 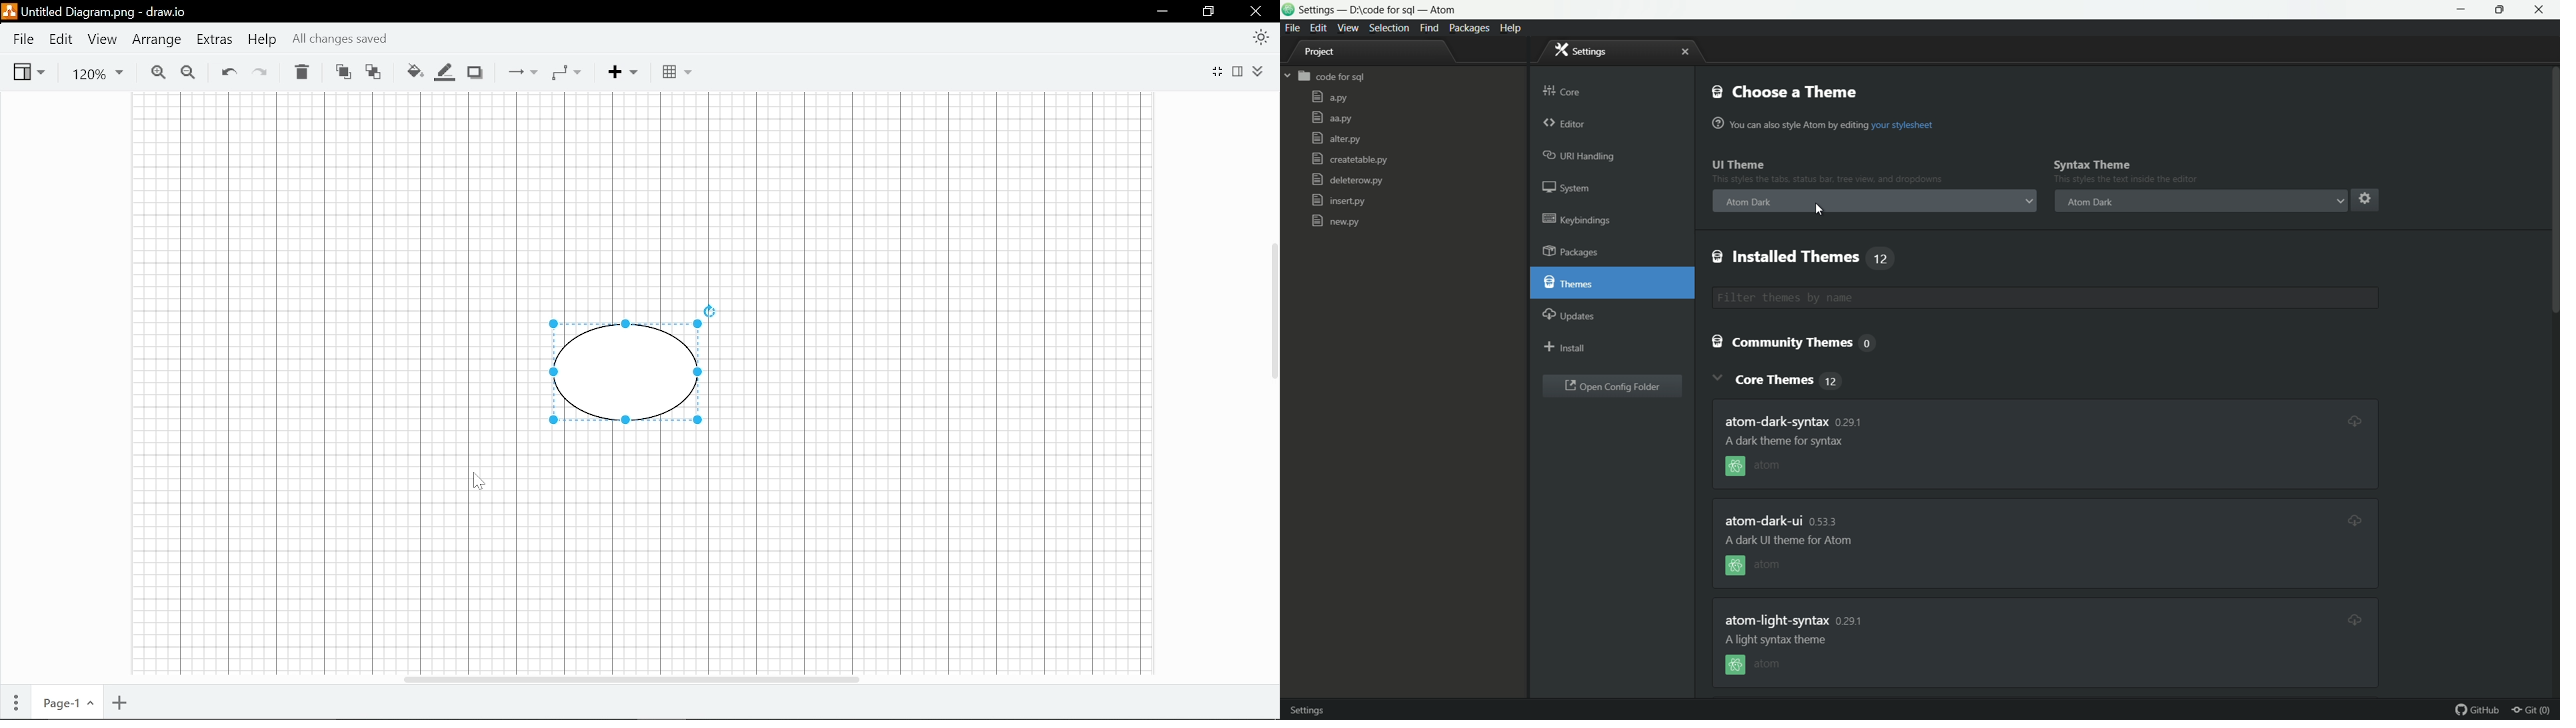 What do you see at coordinates (479, 480) in the screenshot?
I see `Cursor` at bounding box center [479, 480].